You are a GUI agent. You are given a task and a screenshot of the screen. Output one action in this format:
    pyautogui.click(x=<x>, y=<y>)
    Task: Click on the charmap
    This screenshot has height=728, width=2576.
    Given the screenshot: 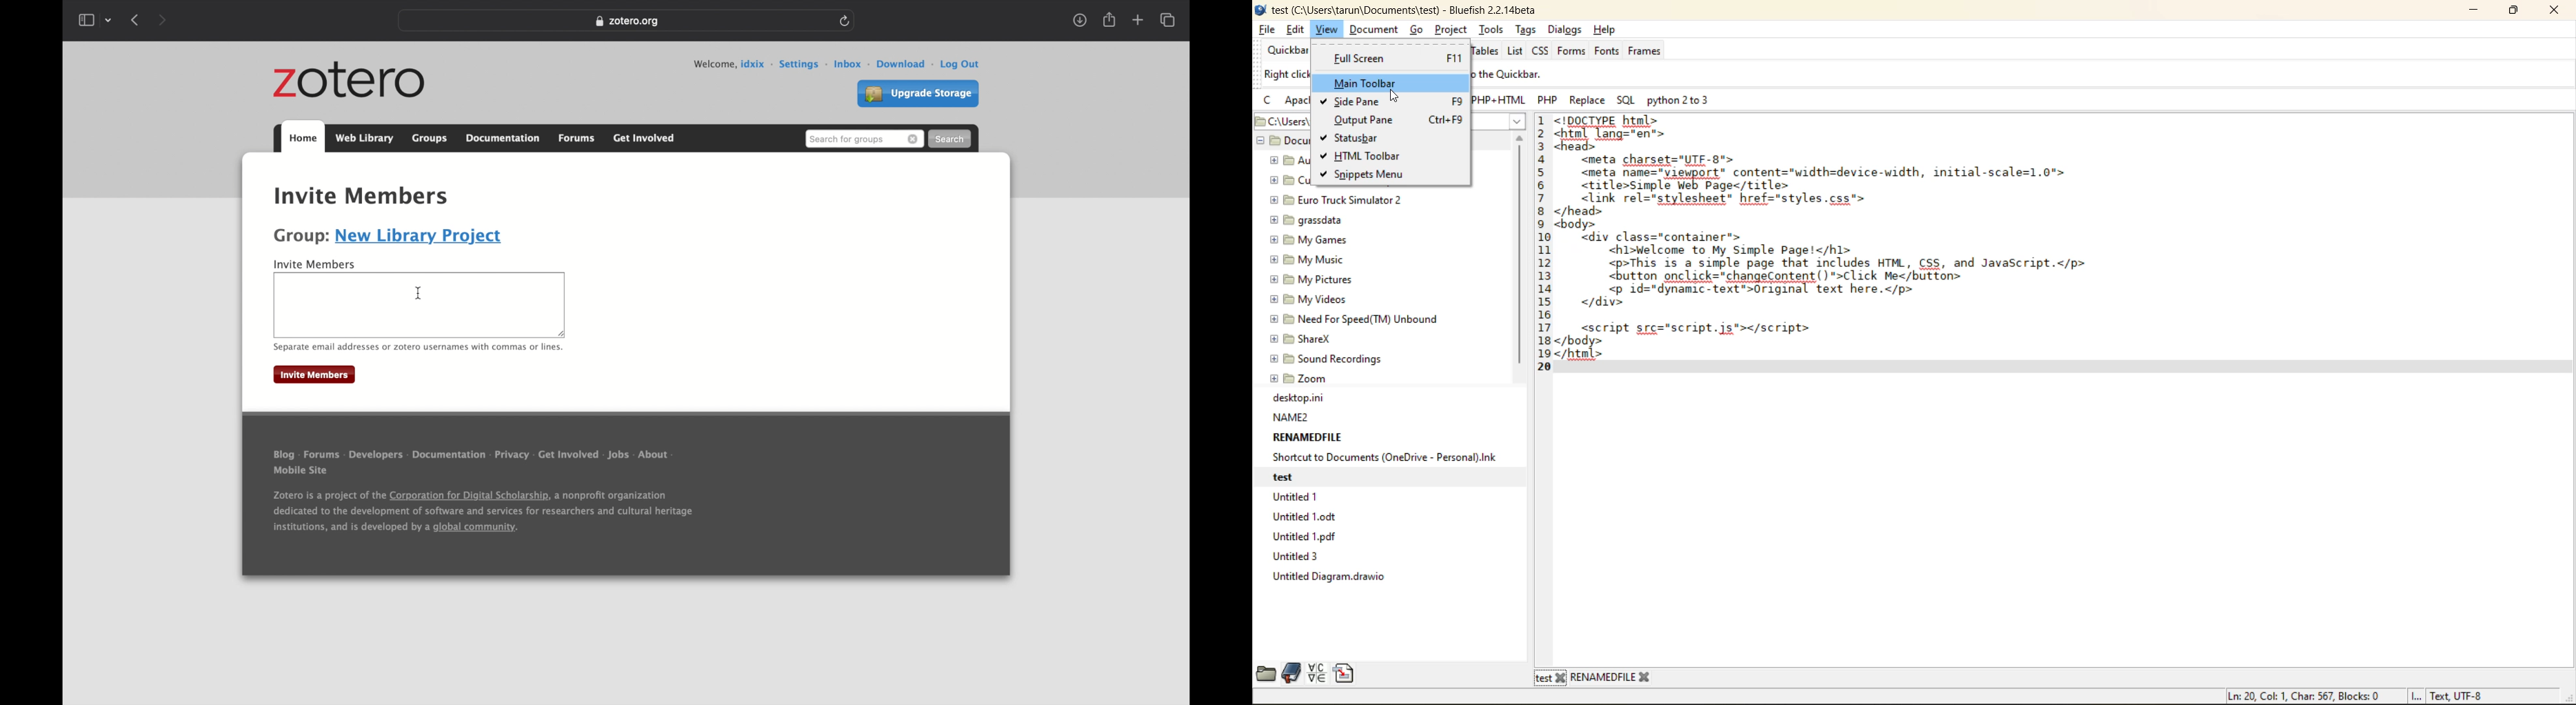 What is the action you would take?
    pyautogui.click(x=1316, y=673)
    